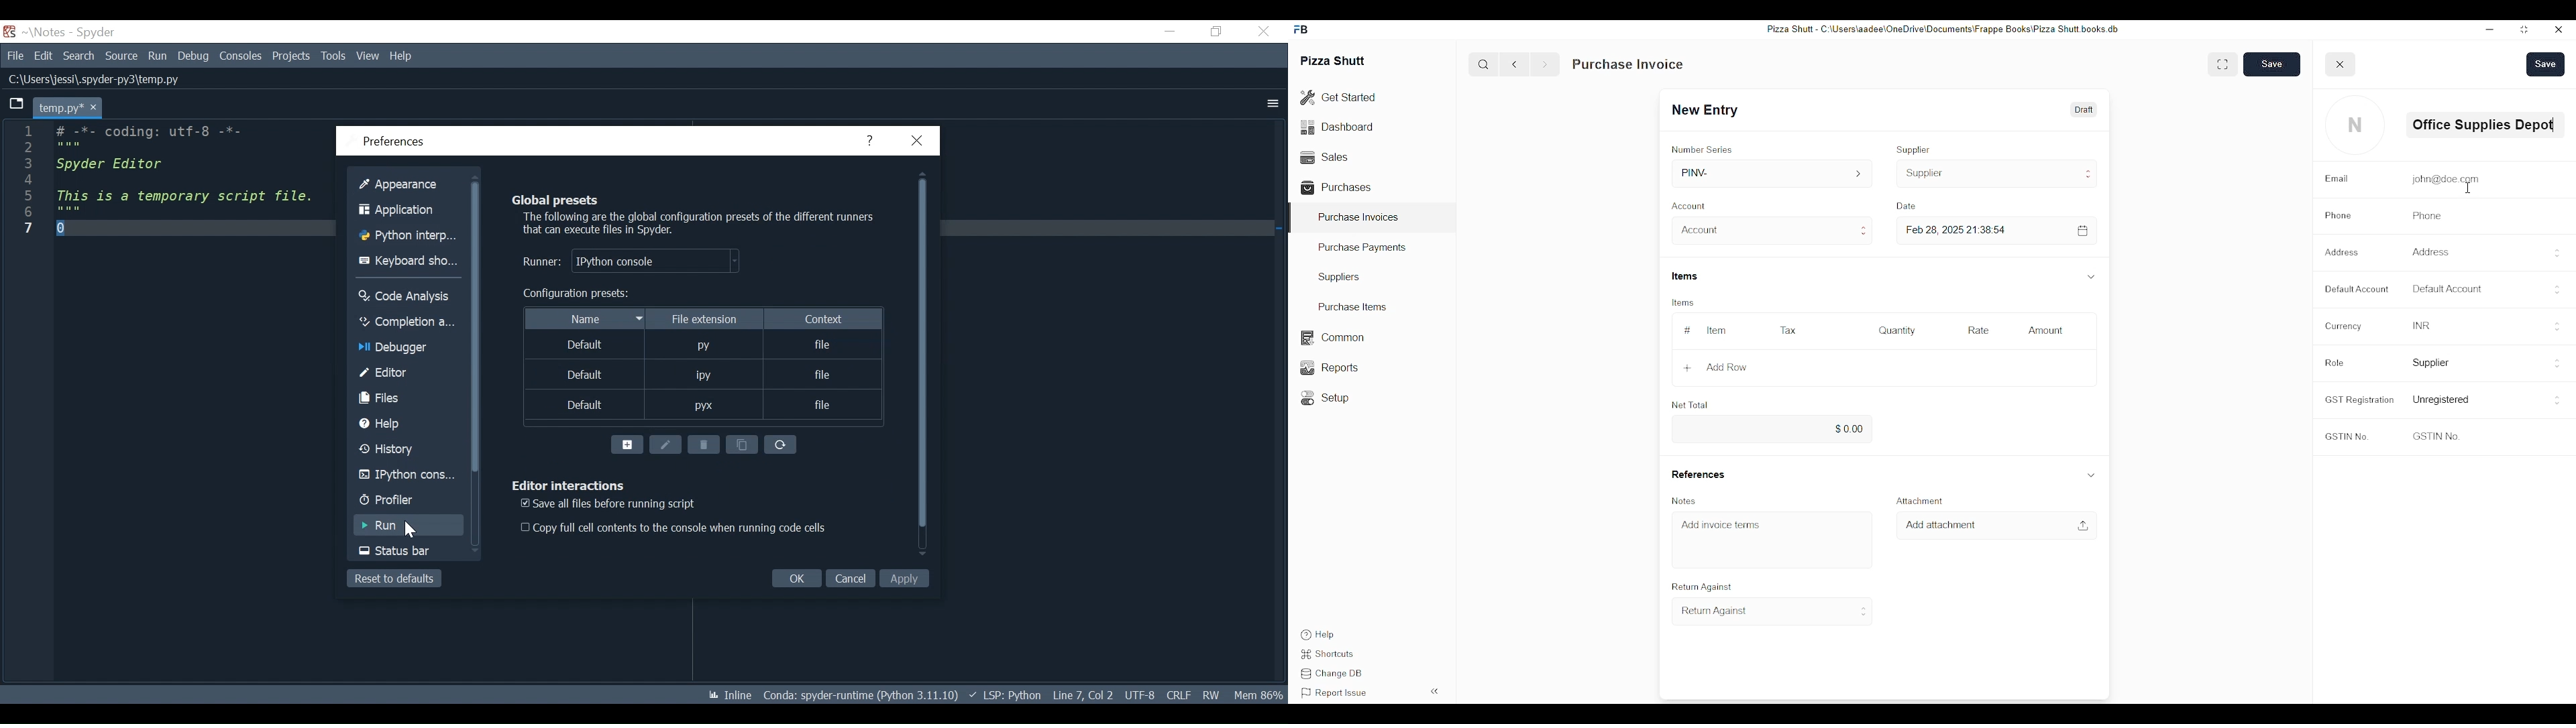 This screenshot has width=2576, height=728. What do you see at coordinates (708, 444) in the screenshot?
I see `Reset current changes` at bounding box center [708, 444].